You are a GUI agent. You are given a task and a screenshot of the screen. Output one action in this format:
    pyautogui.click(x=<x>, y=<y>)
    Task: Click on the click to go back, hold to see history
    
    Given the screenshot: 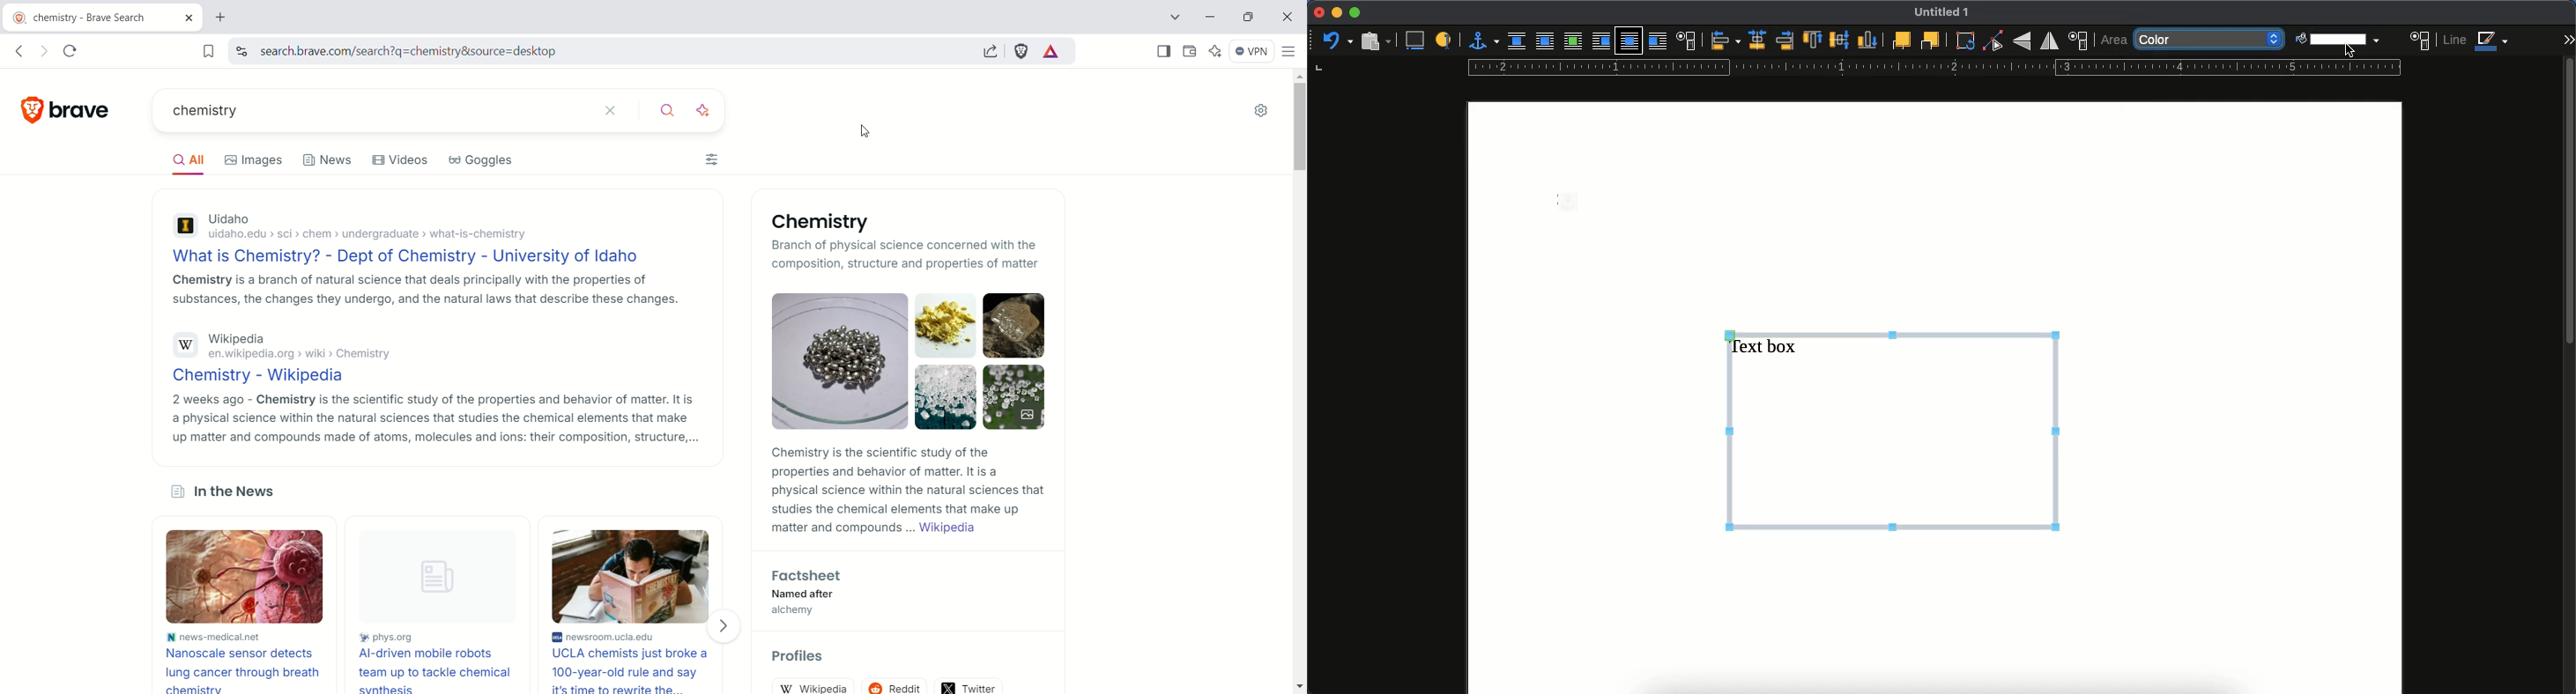 What is the action you would take?
    pyautogui.click(x=23, y=50)
    